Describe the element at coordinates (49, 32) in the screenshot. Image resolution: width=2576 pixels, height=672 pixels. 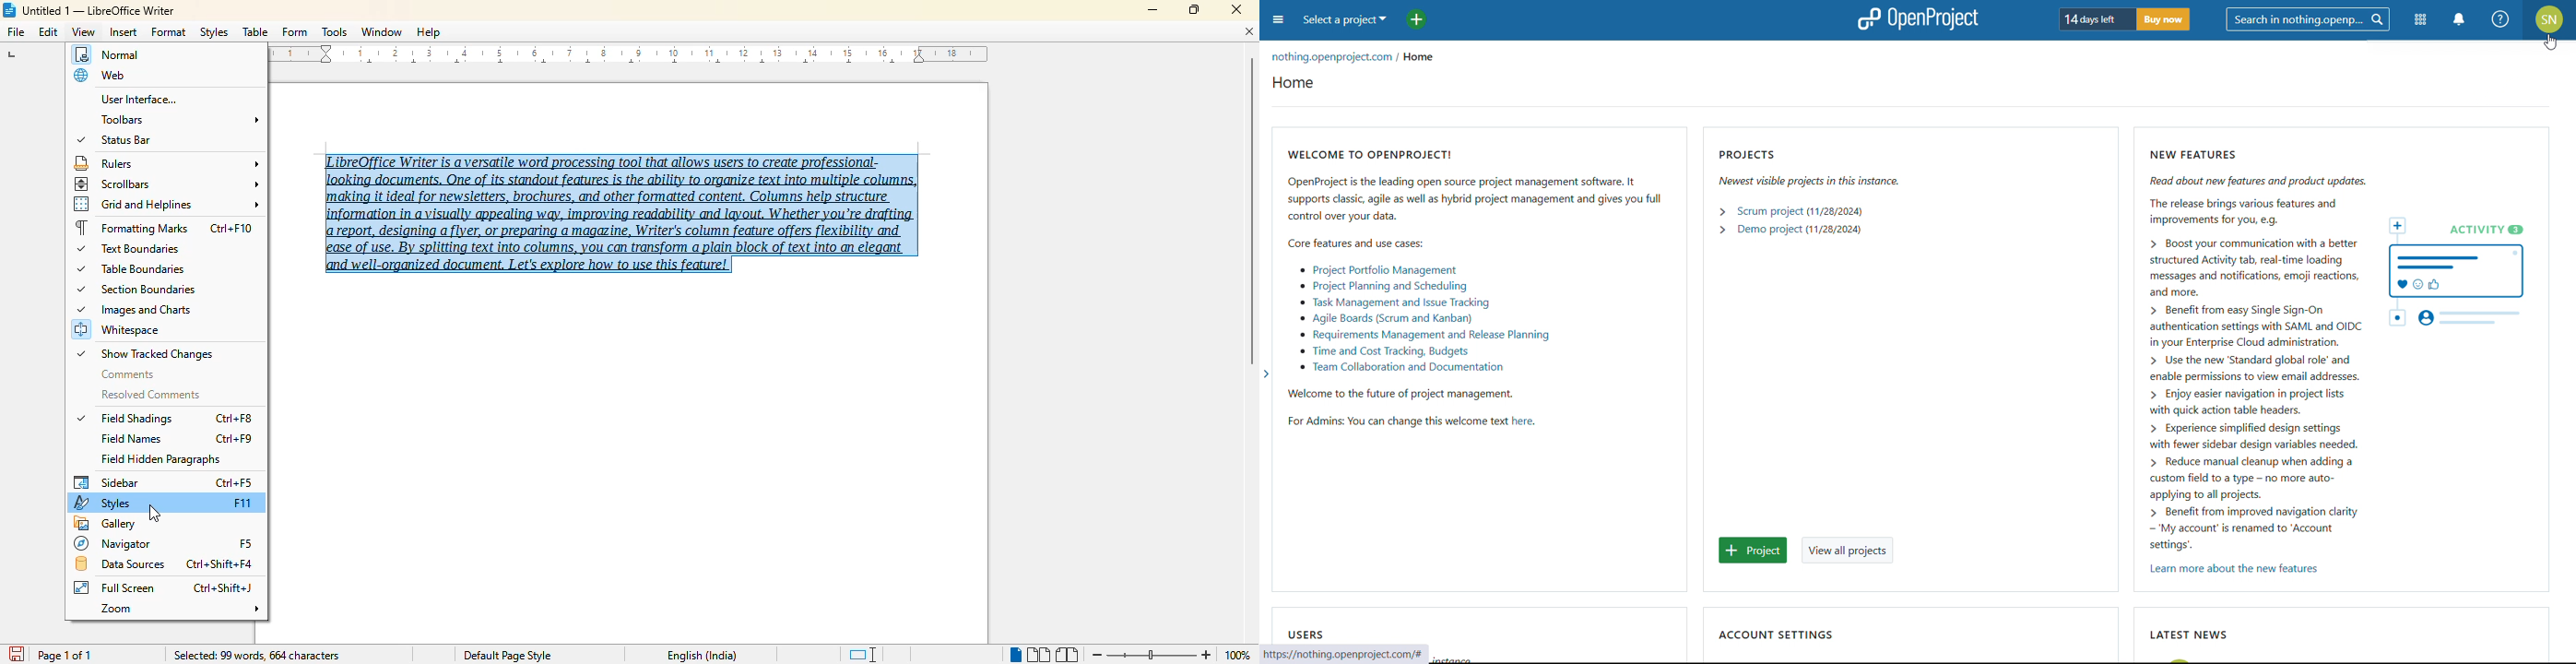
I see `edit` at that location.